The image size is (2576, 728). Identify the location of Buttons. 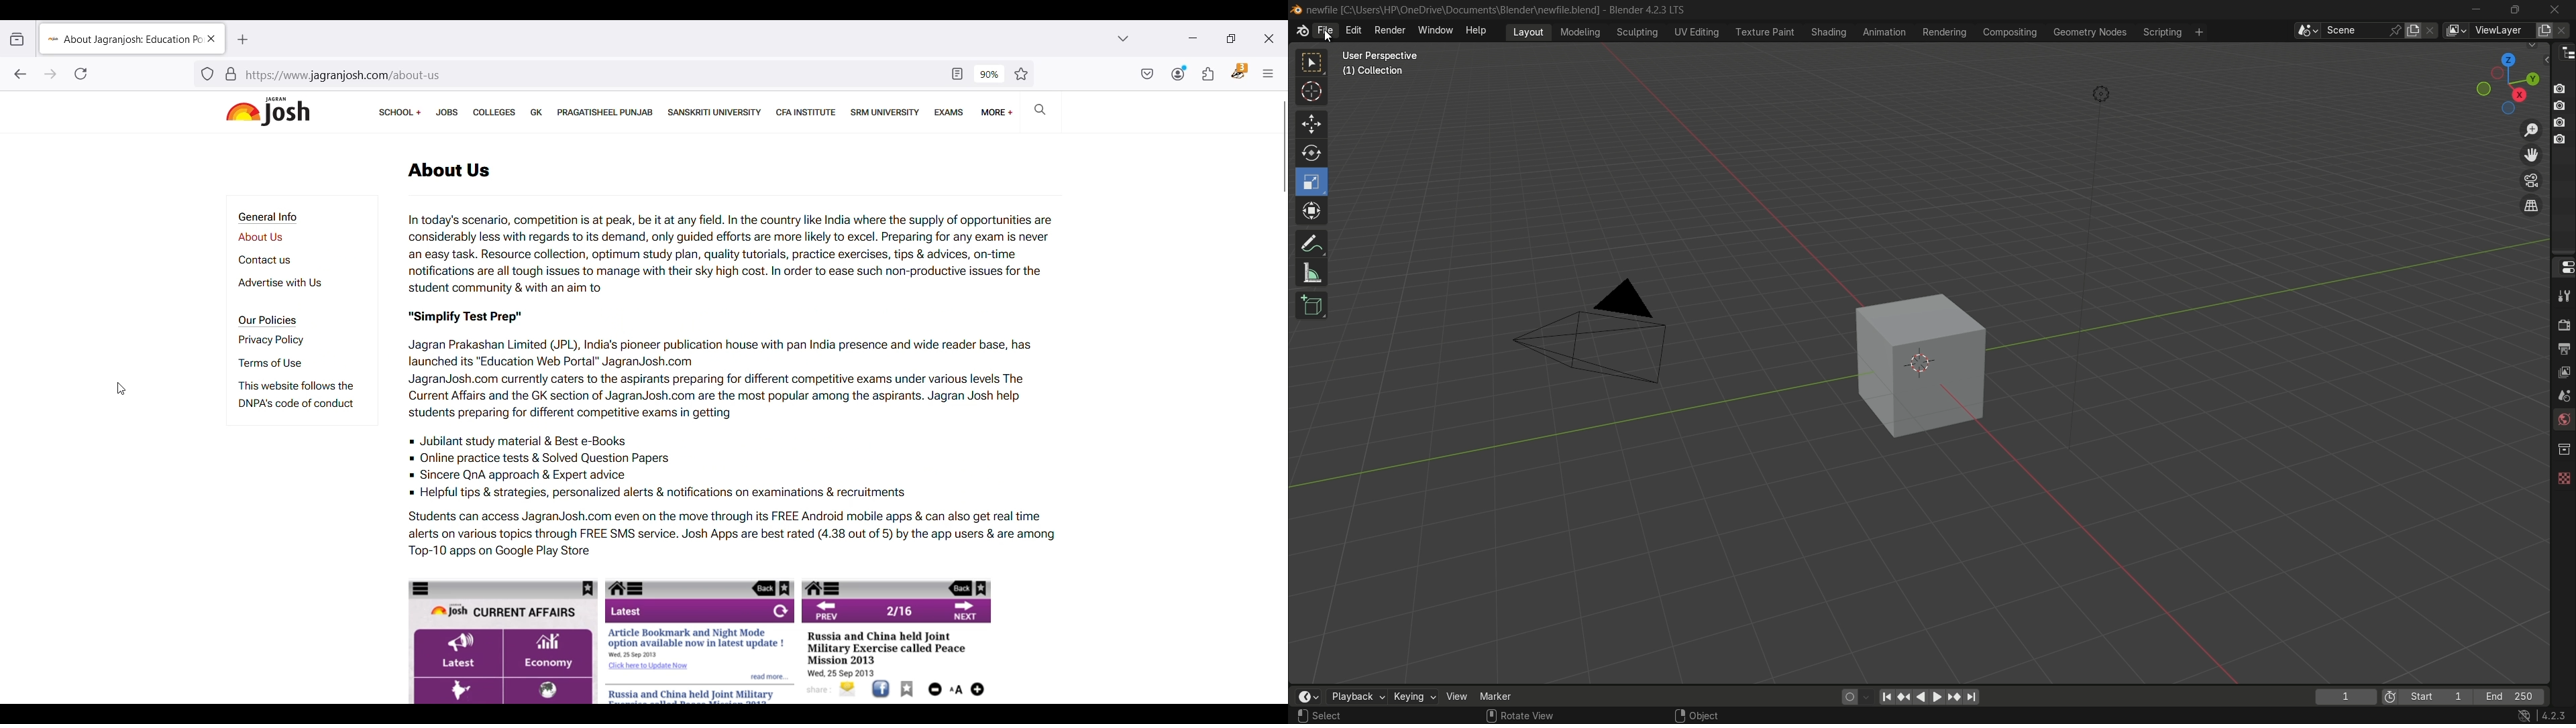
(2565, 113).